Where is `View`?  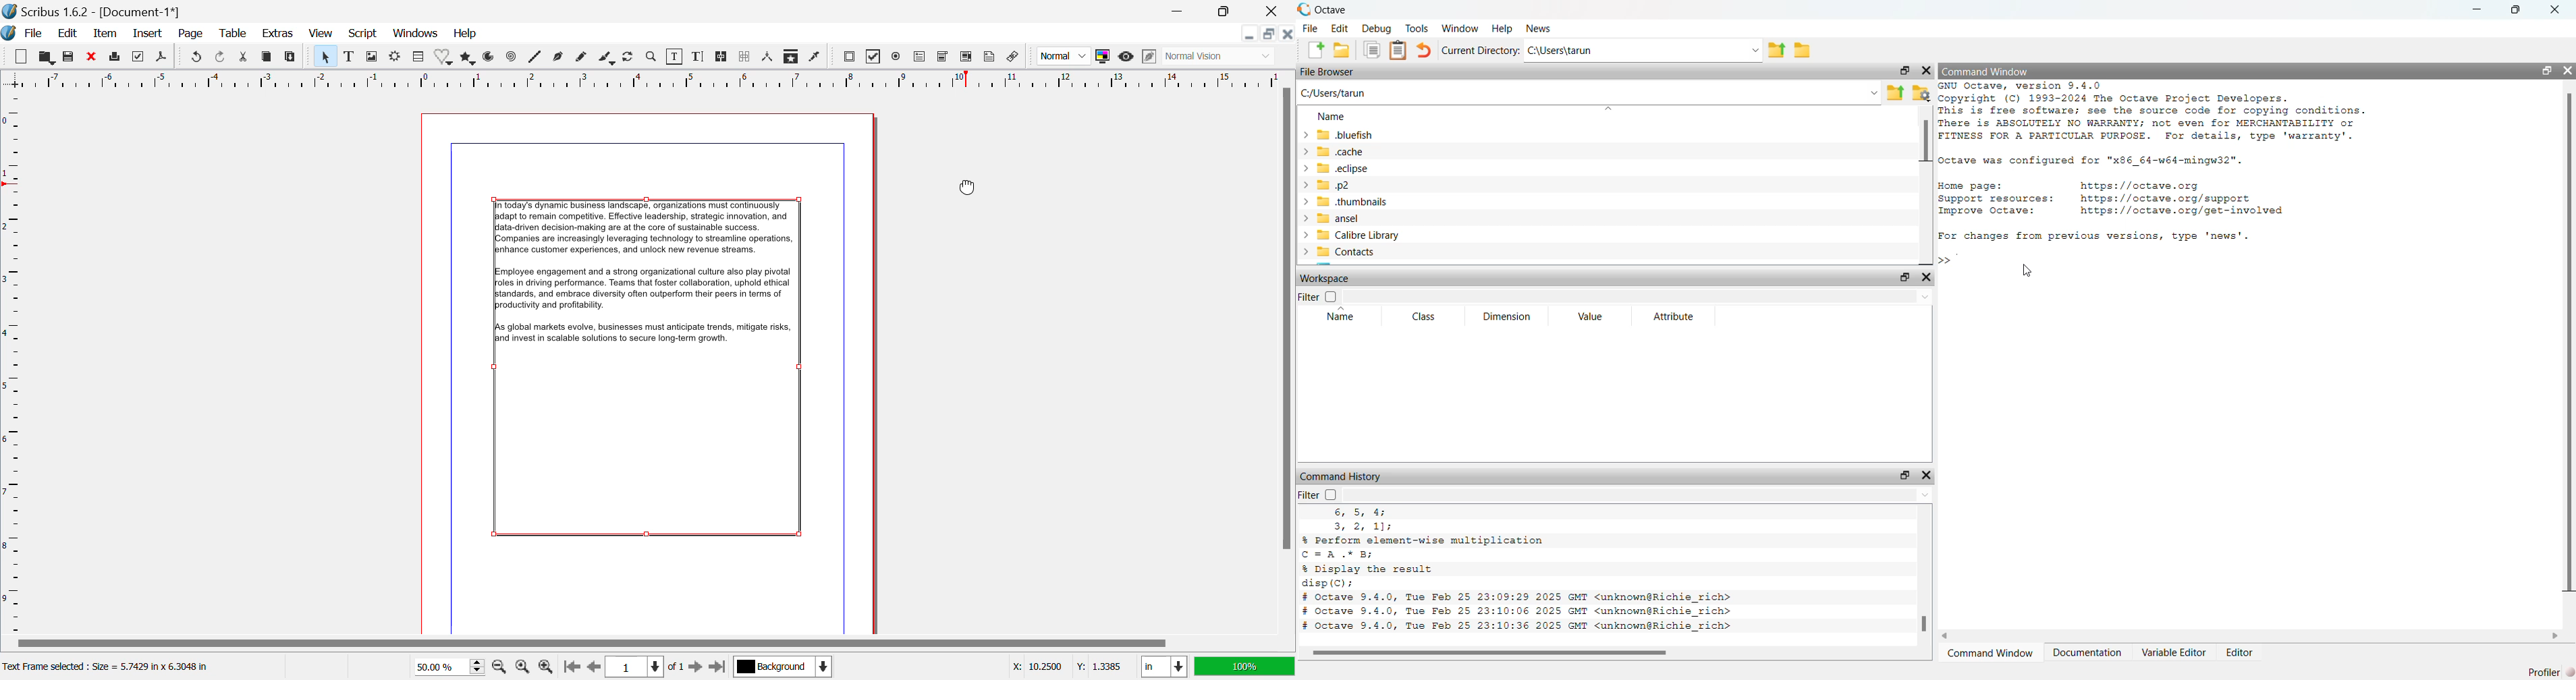 View is located at coordinates (319, 34).